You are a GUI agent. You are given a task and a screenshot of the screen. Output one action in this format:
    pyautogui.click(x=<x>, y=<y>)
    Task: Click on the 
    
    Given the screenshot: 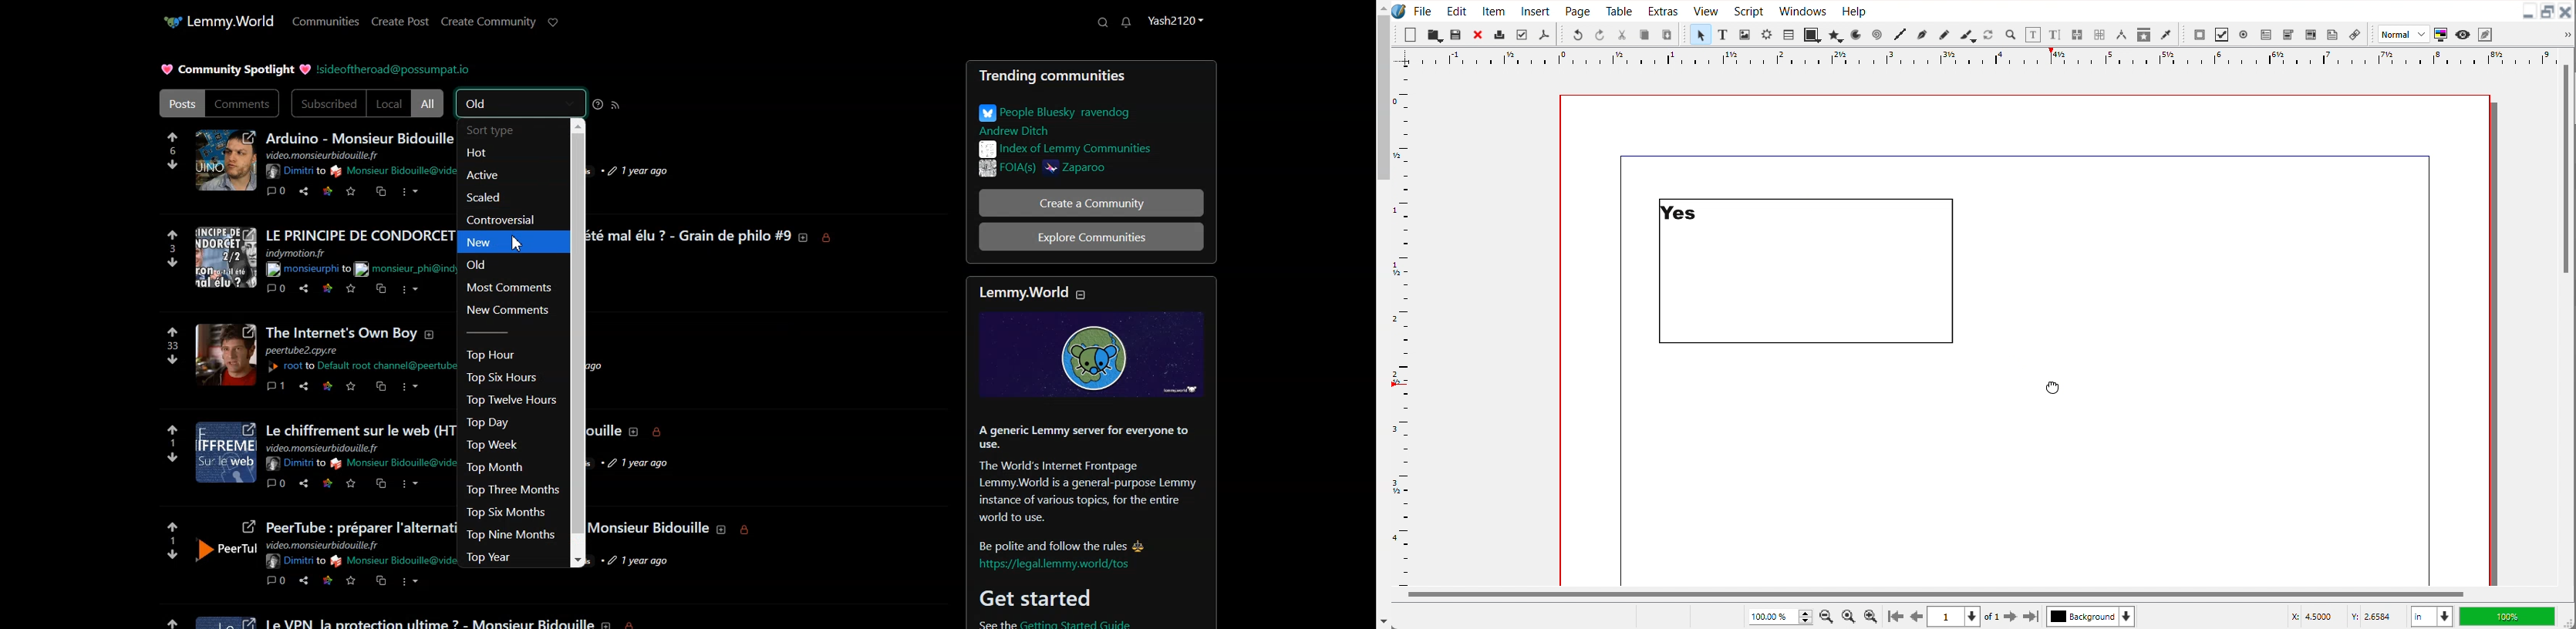 What is the action you would take?
    pyautogui.click(x=351, y=483)
    